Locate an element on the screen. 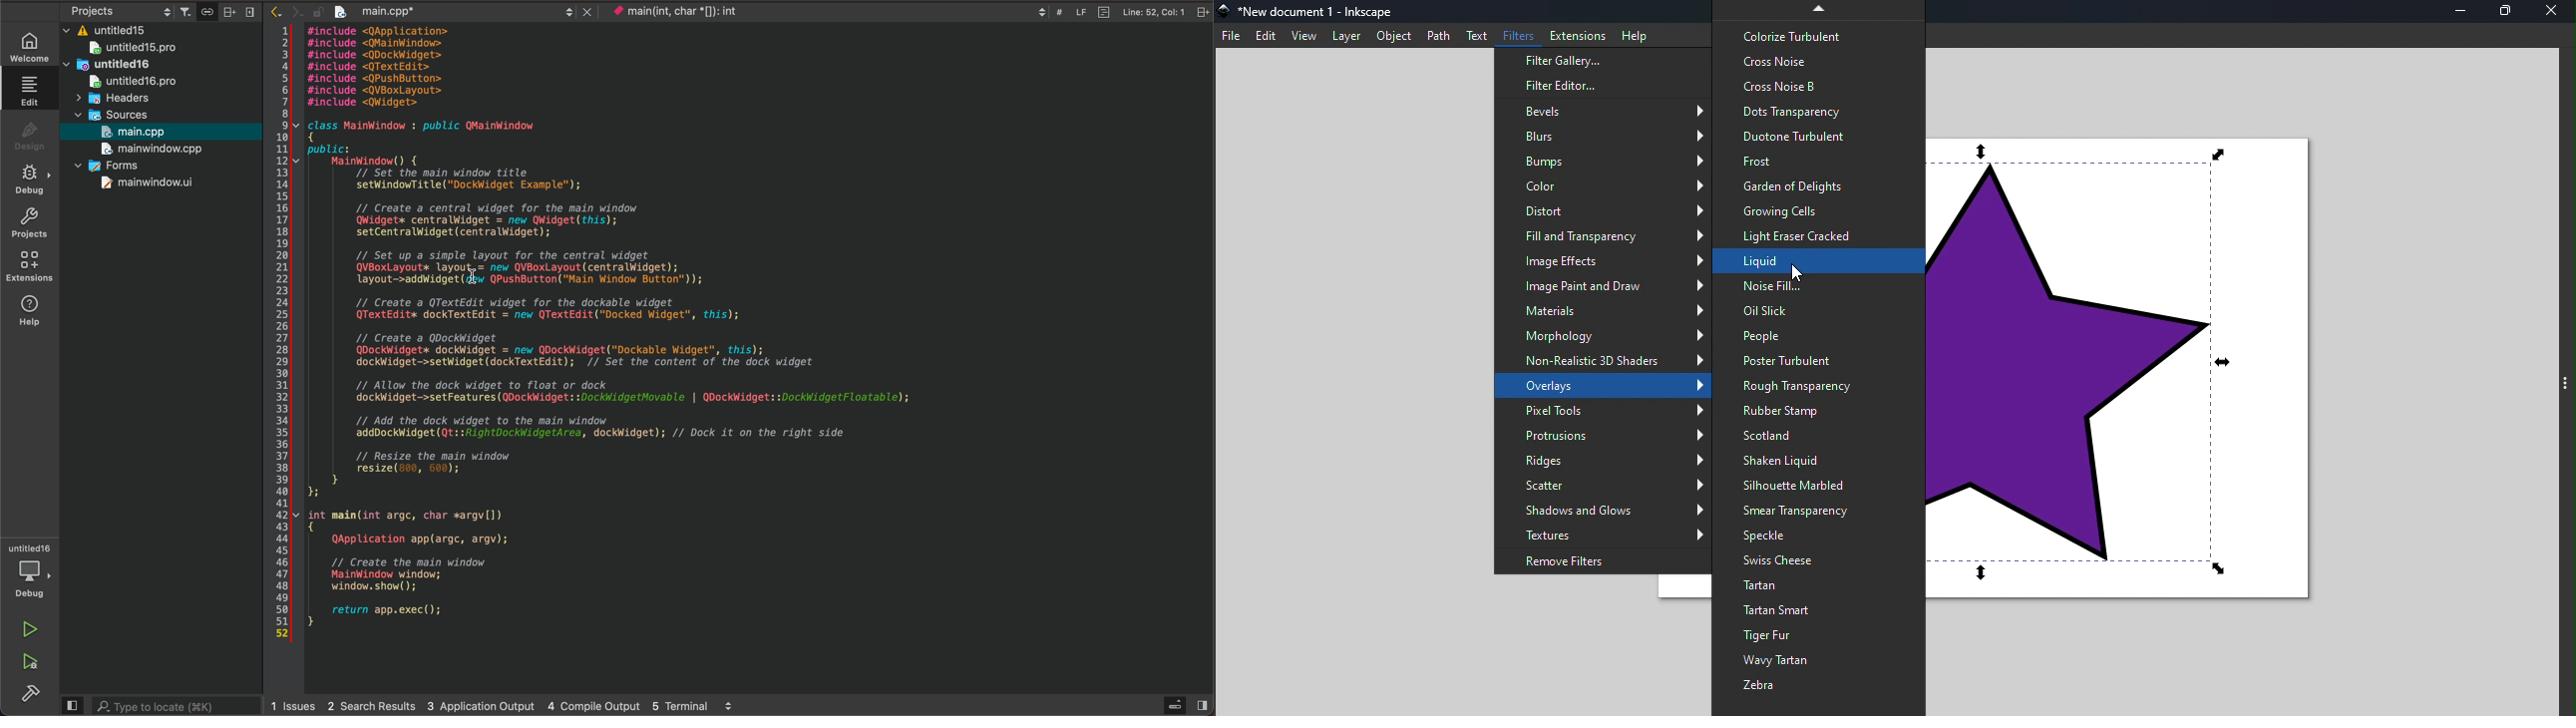 This screenshot has height=728, width=2576. Minimize is located at coordinates (2467, 13).